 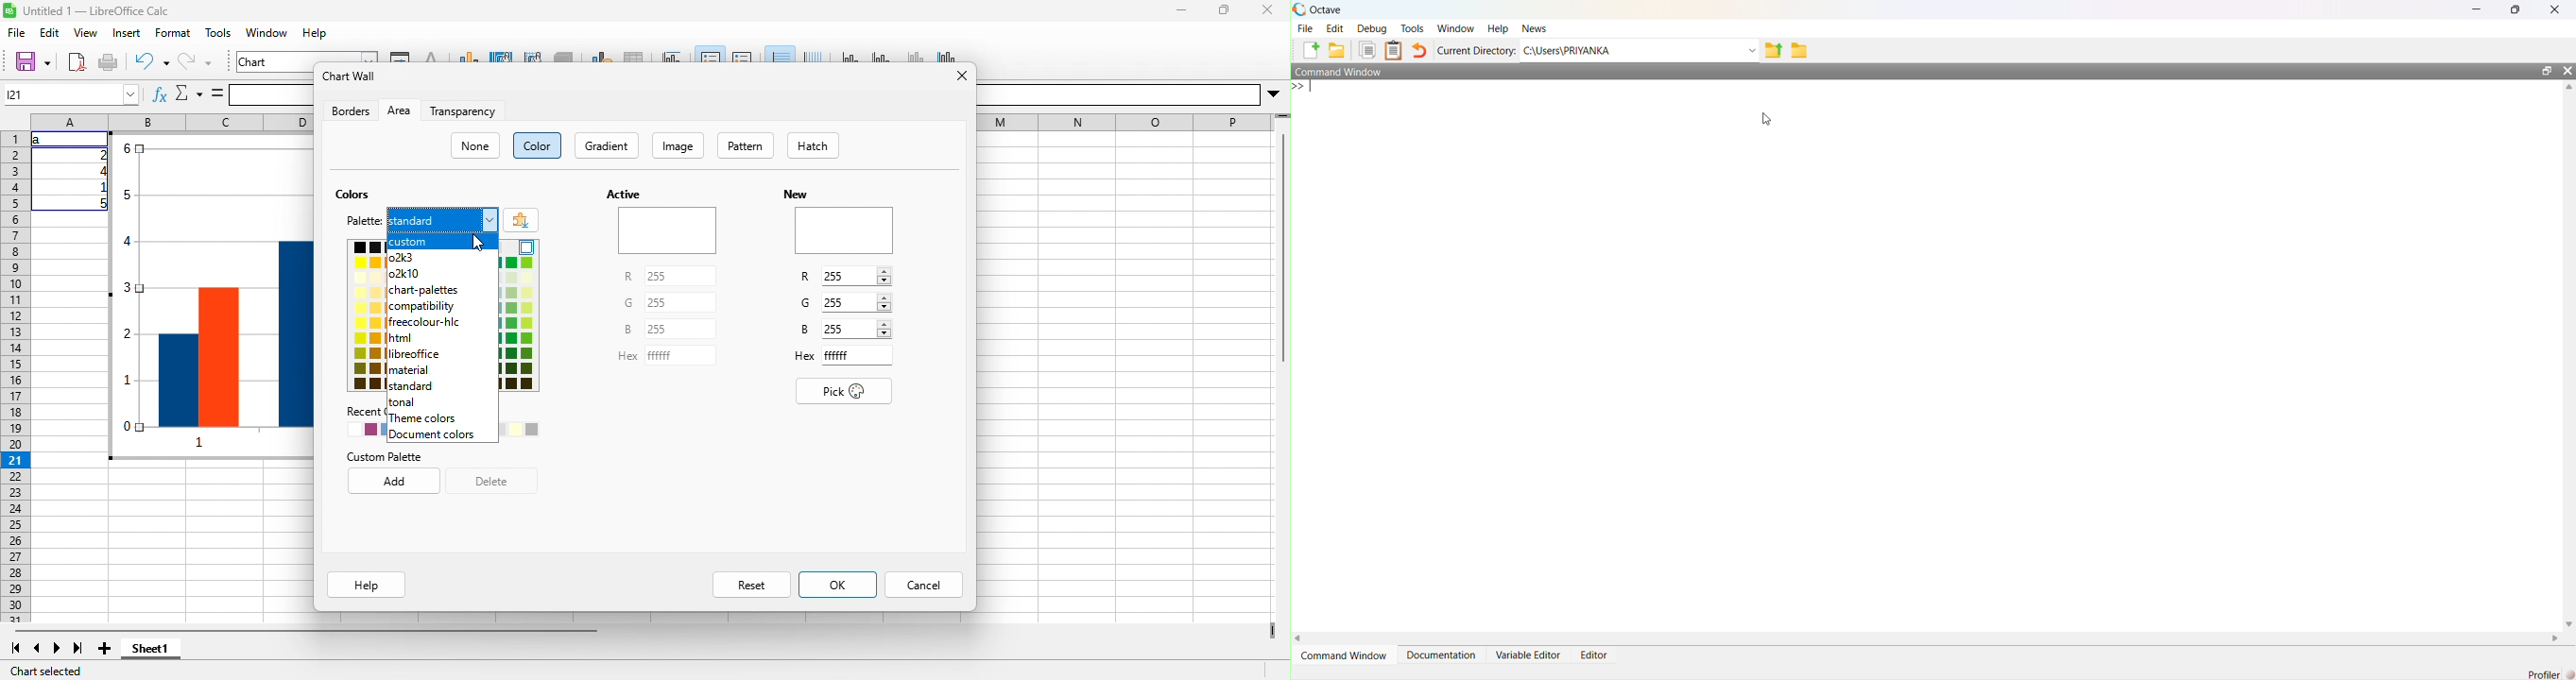 I want to click on edit, so click(x=50, y=32).